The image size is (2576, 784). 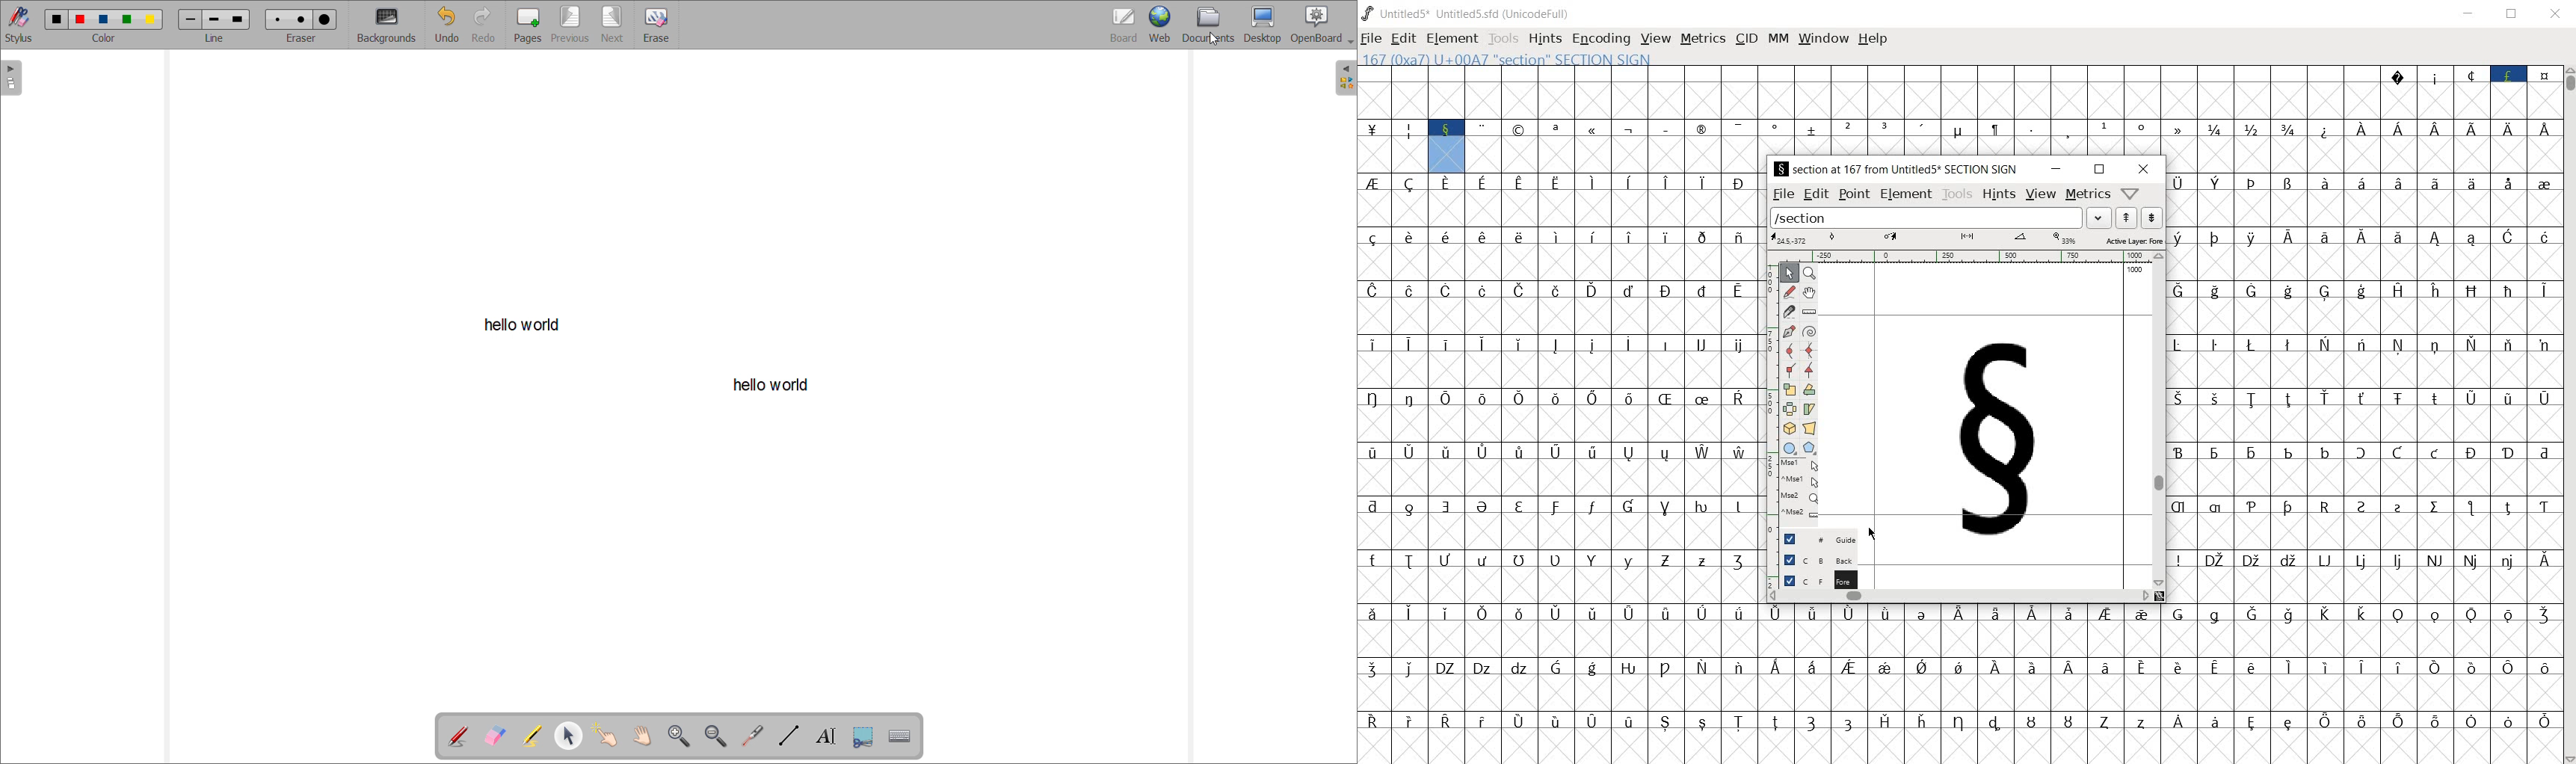 What do you see at coordinates (2151, 218) in the screenshot?
I see `show the previous word on the list` at bounding box center [2151, 218].